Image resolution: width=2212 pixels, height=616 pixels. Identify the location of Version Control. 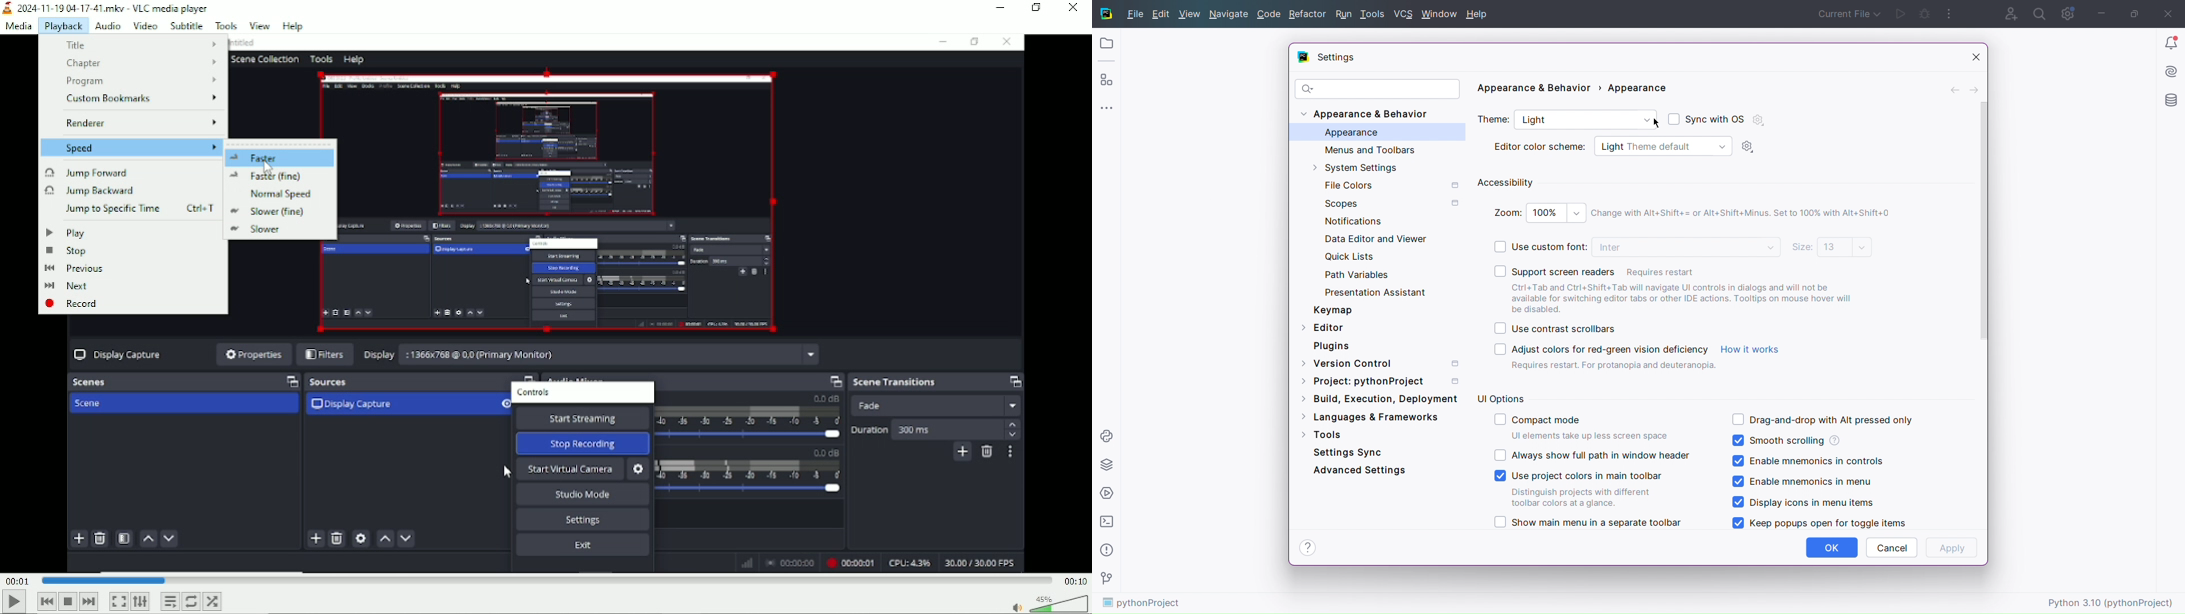
(1385, 362).